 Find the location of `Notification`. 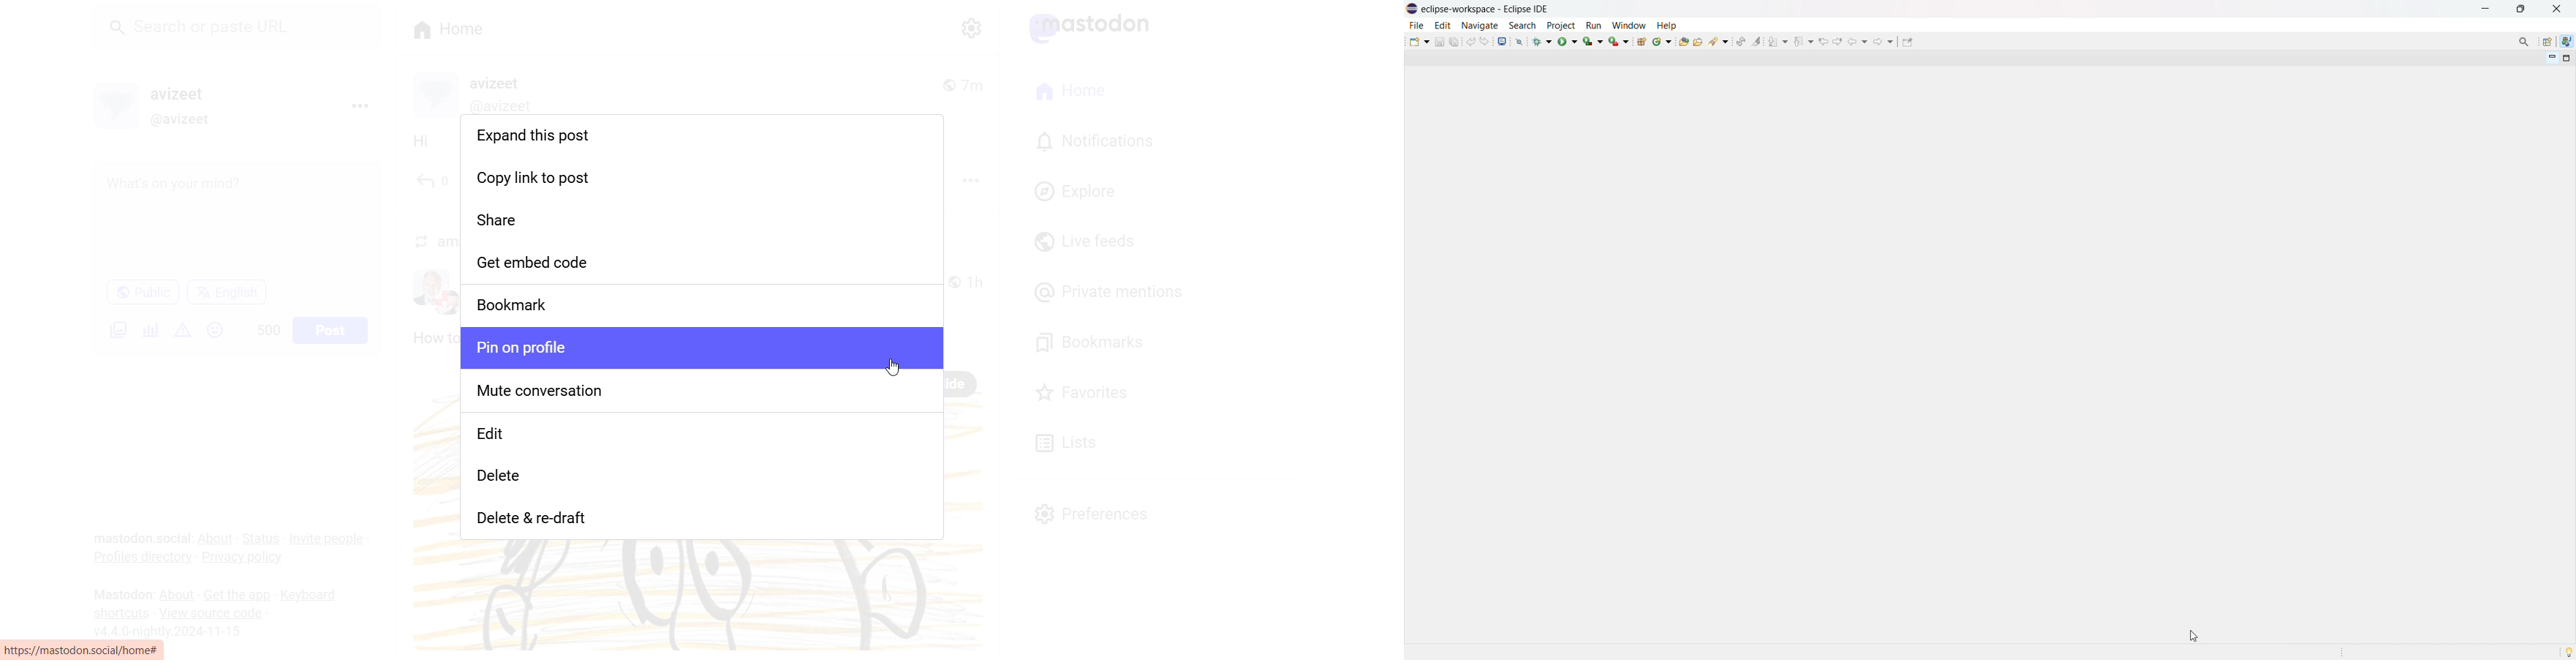

Notification is located at coordinates (1093, 142).